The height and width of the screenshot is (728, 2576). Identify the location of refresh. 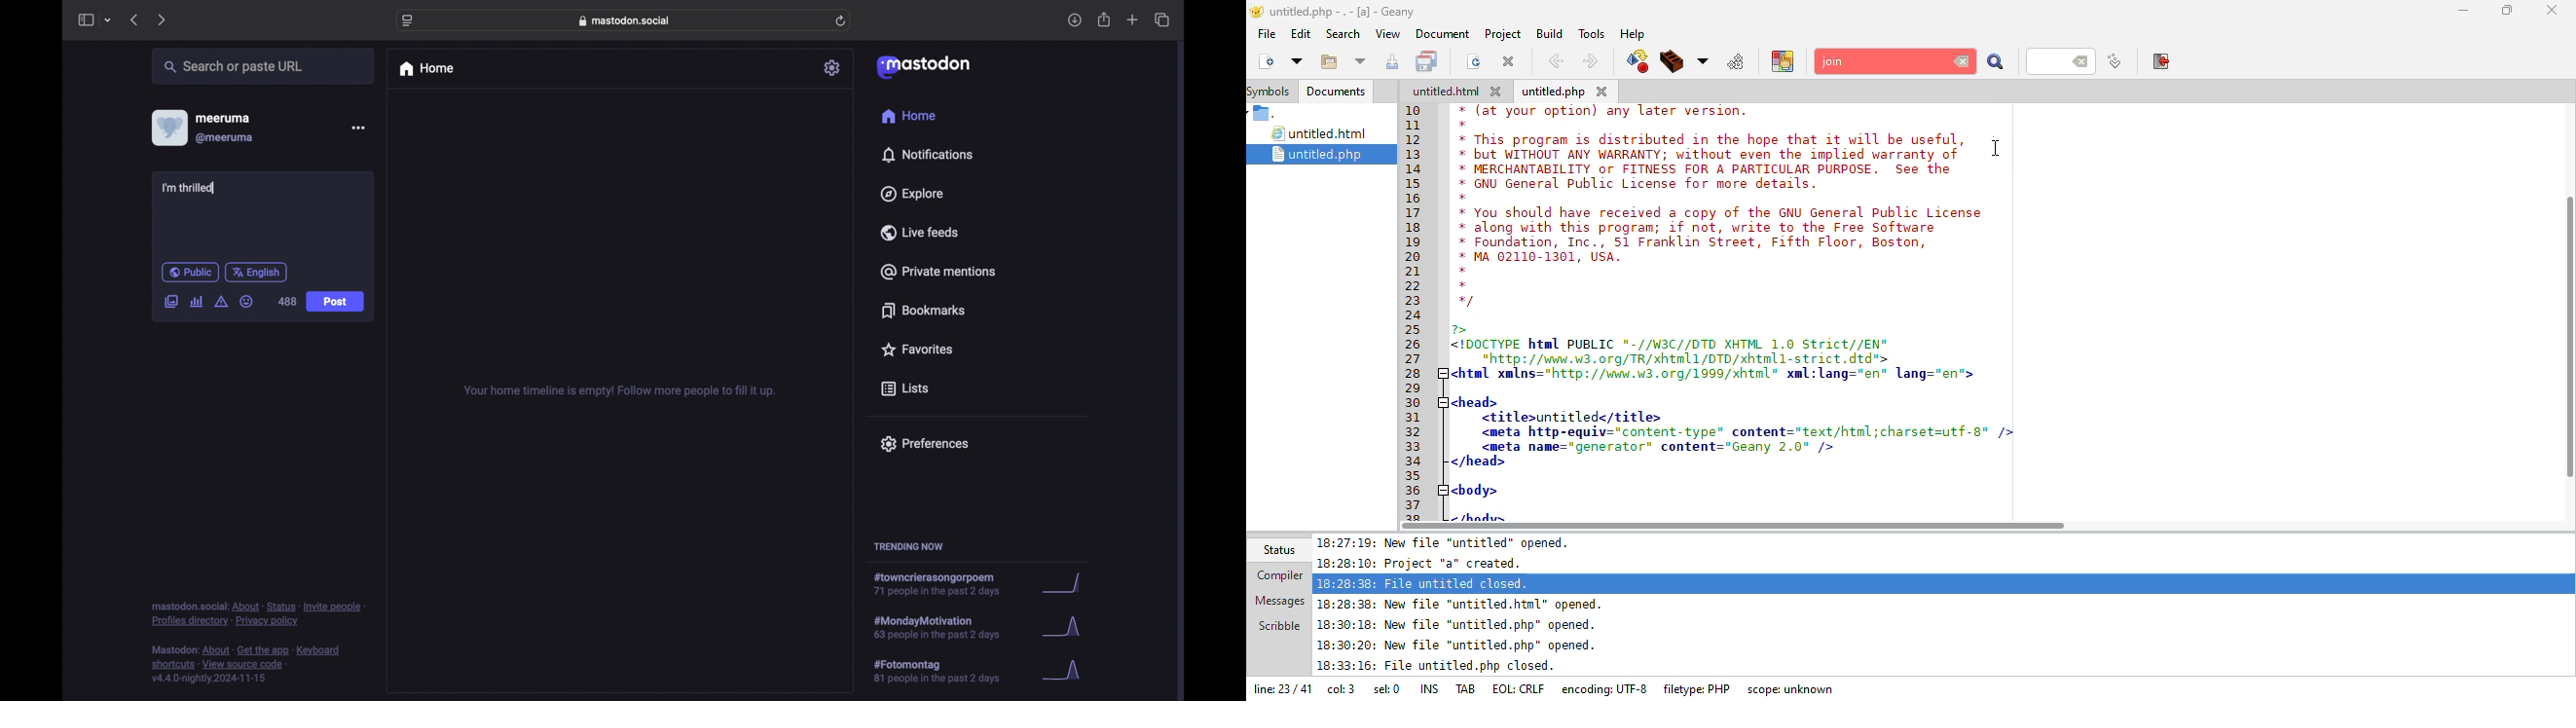
(840, 21).